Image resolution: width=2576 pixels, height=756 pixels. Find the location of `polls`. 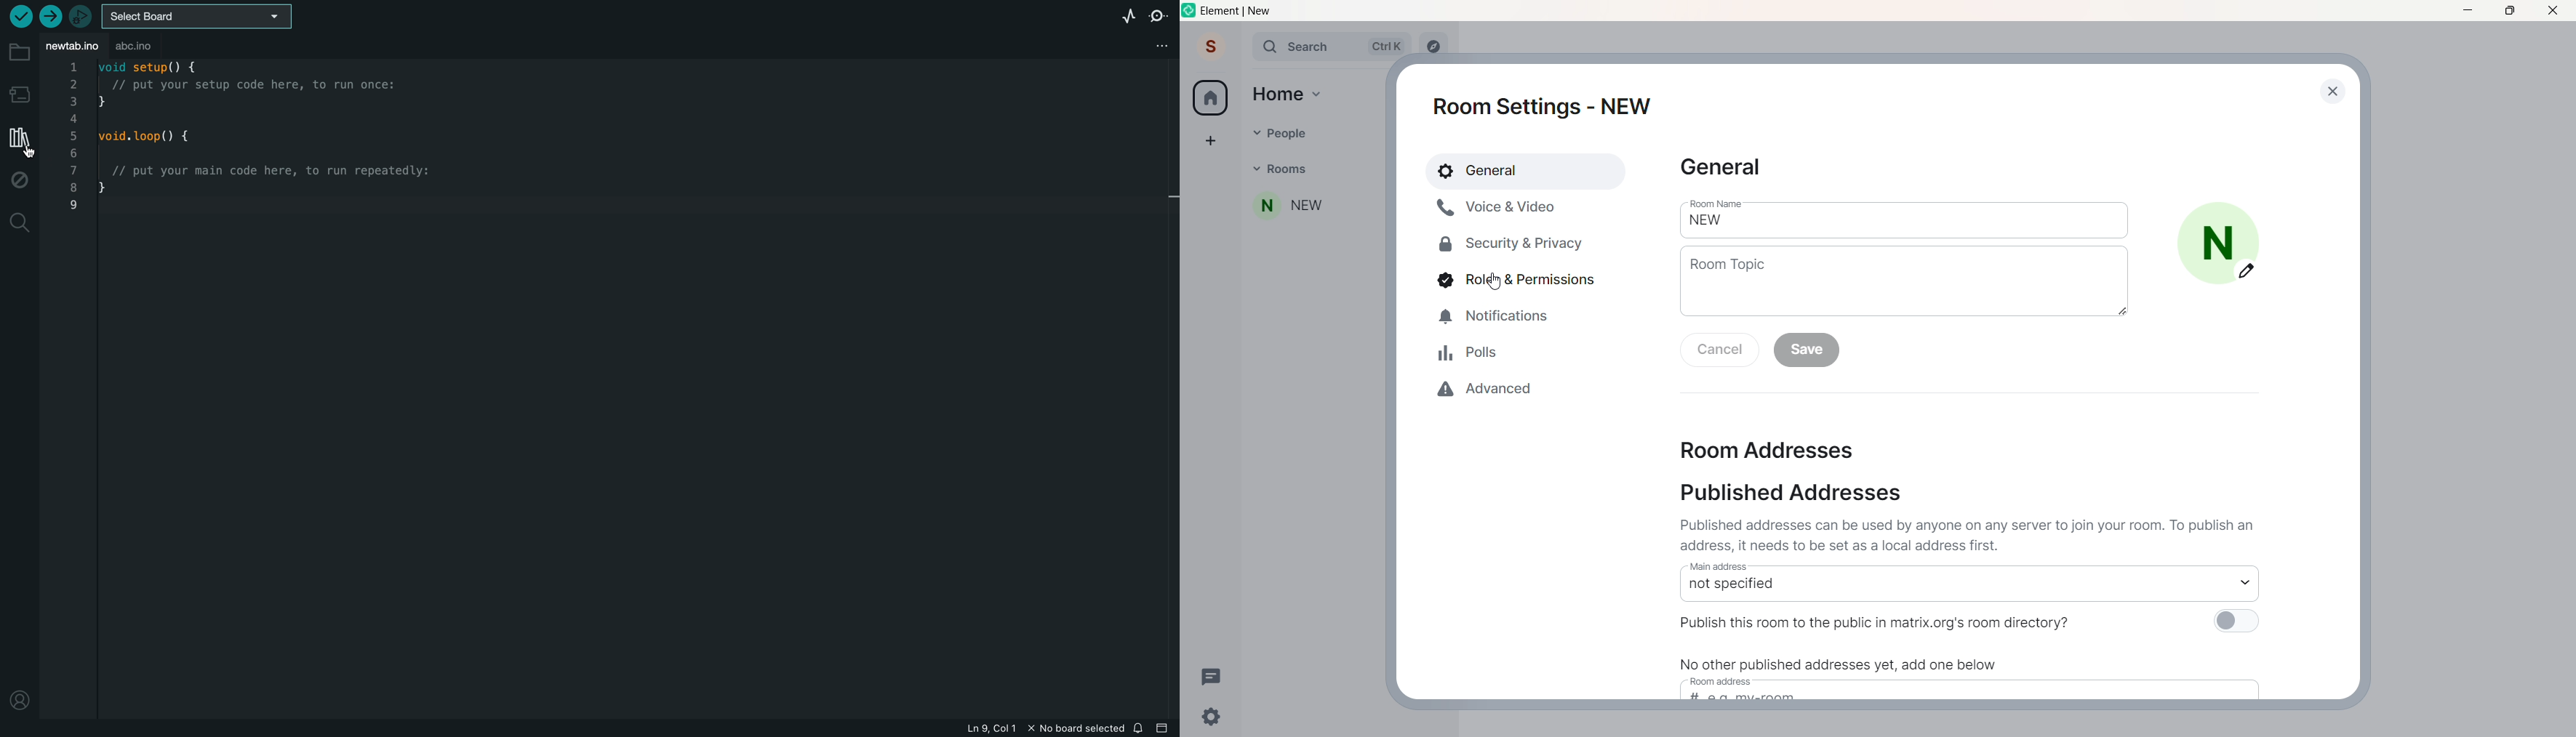

polls is located at coordinates (1469, 353).